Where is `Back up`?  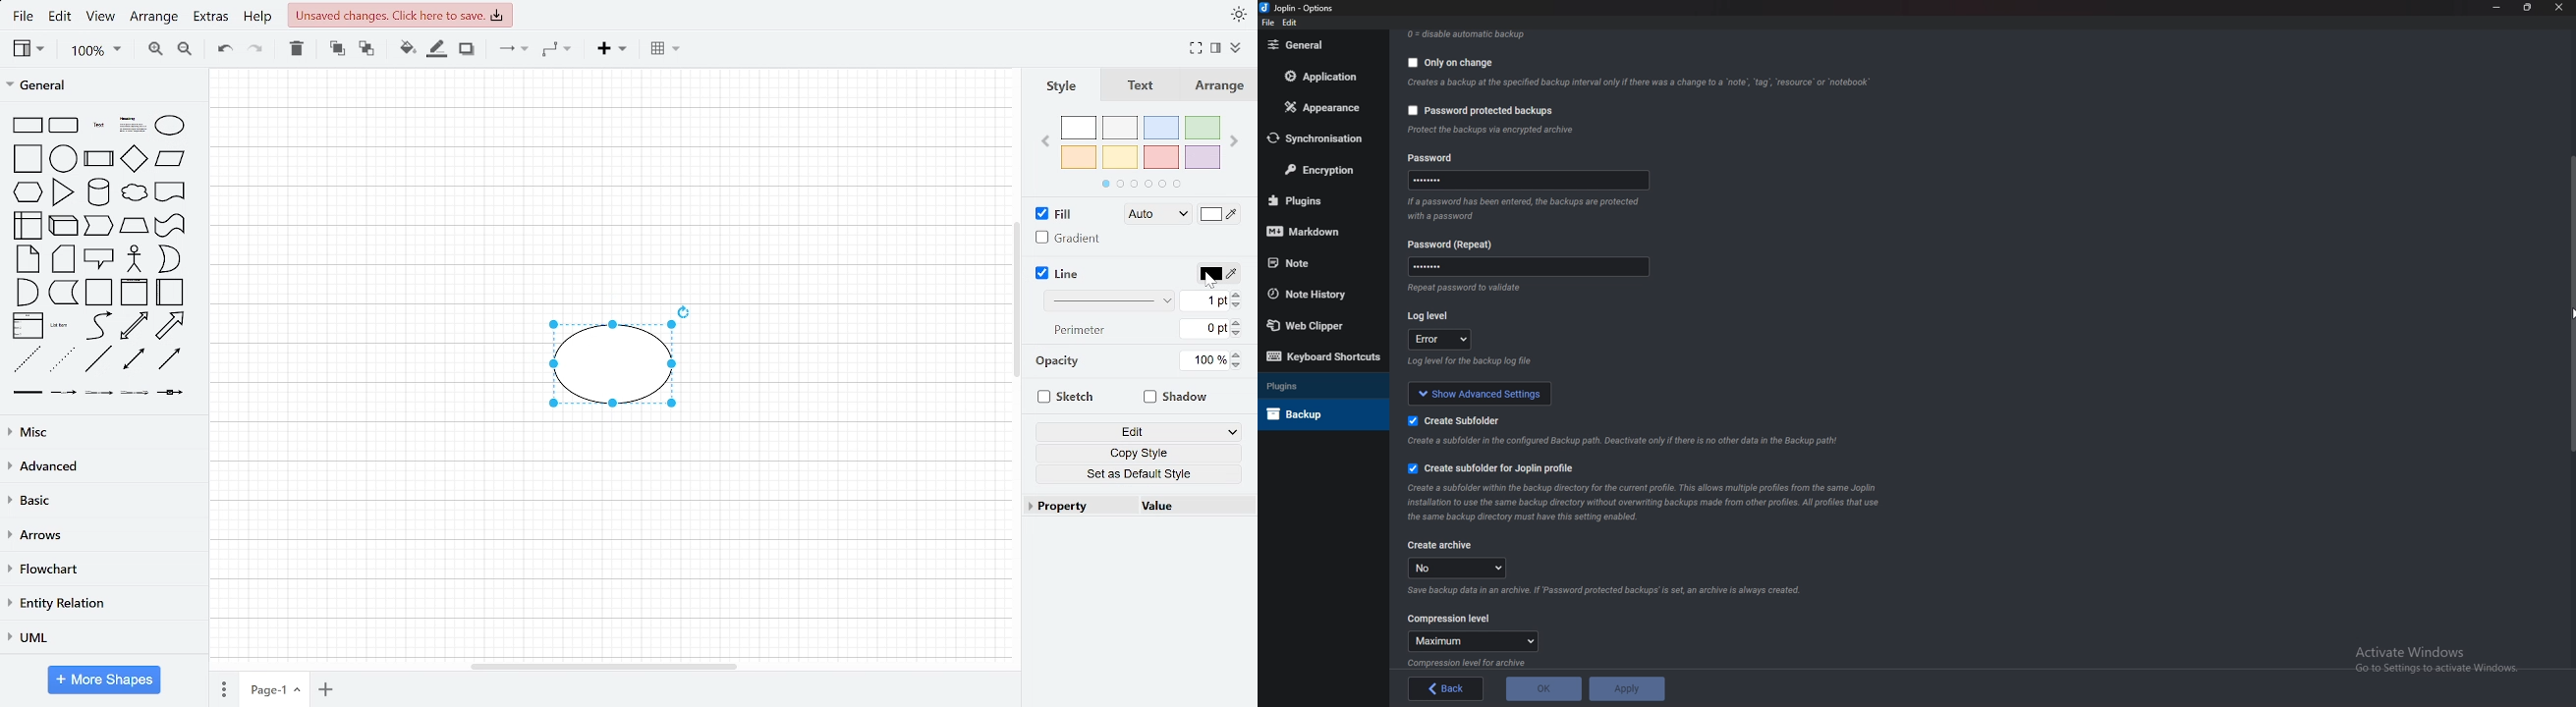
Back up is located at coordinates (1317, 413).